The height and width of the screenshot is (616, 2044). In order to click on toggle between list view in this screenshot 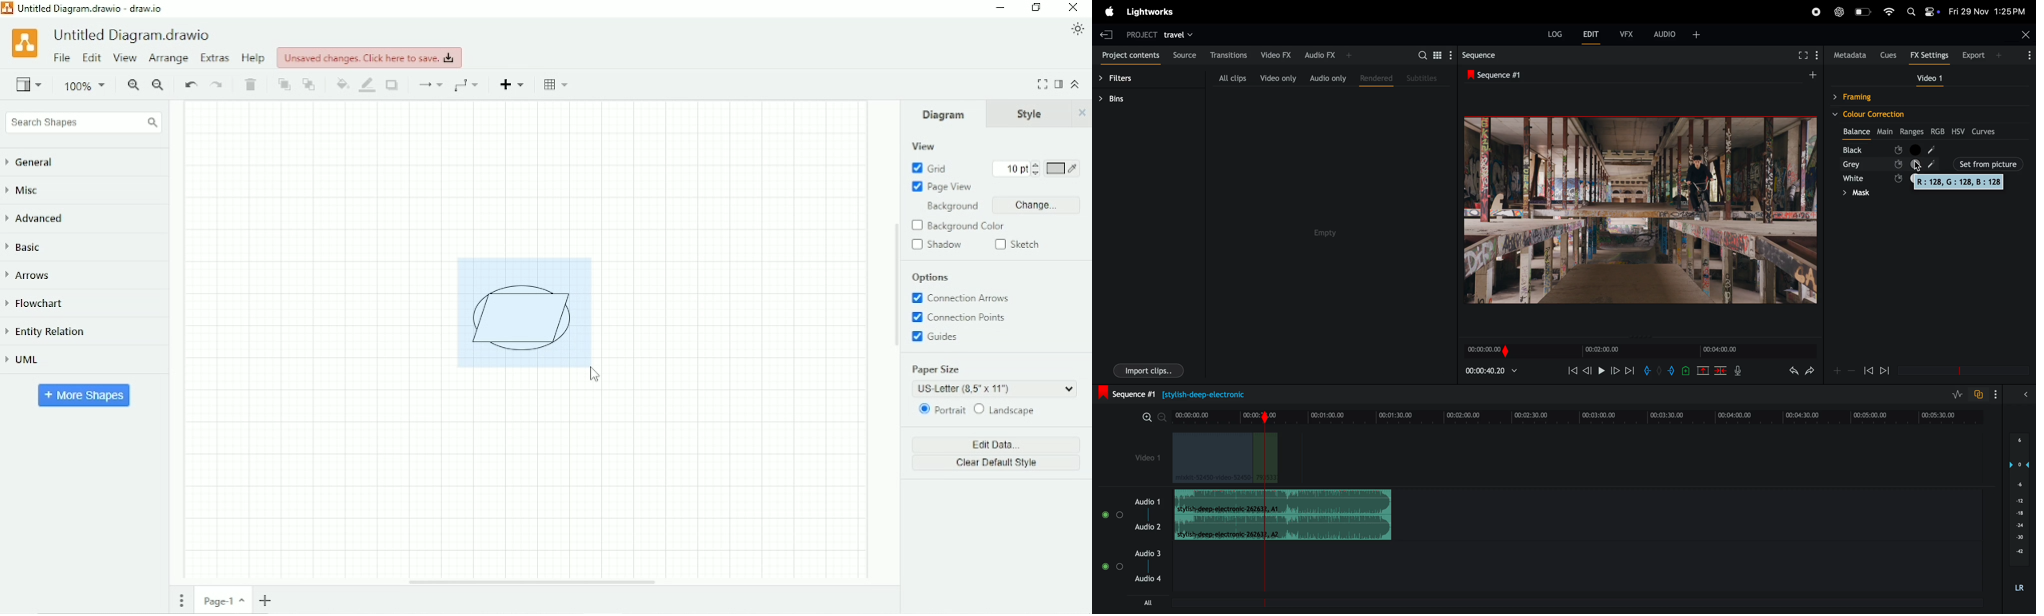, I will do `click(1439, 55)`.